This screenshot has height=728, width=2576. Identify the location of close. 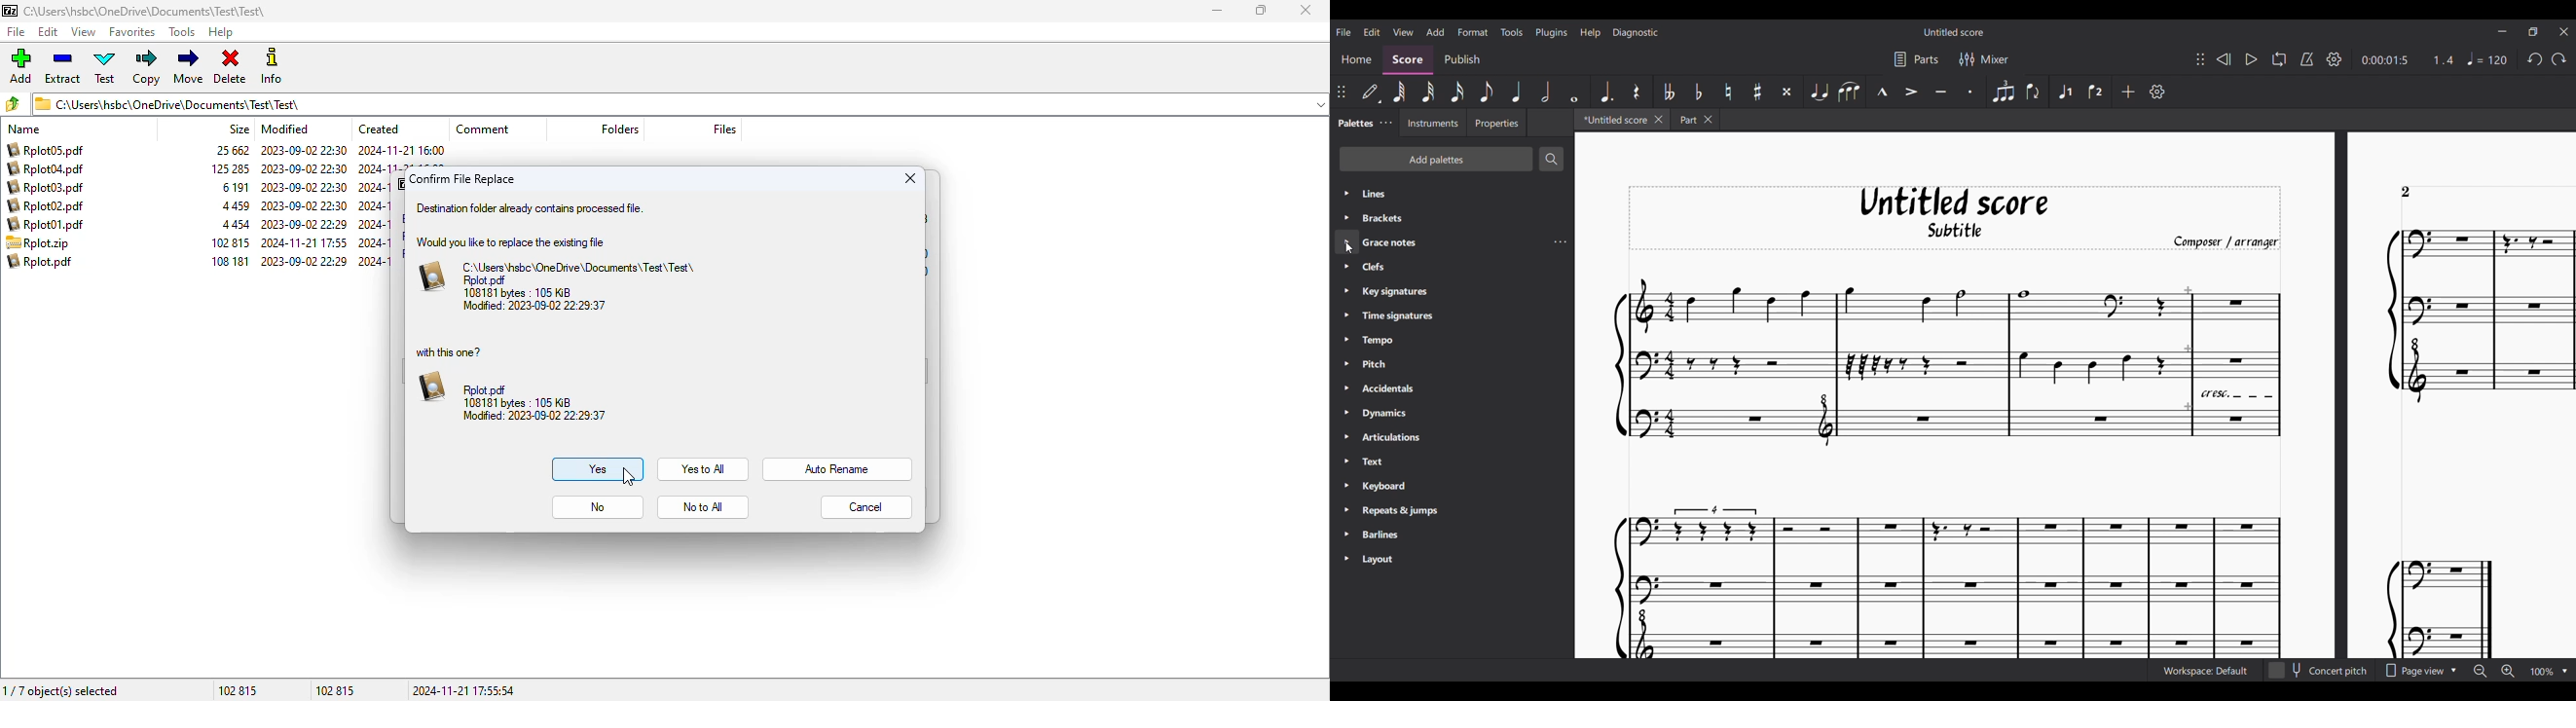
(913, 177).